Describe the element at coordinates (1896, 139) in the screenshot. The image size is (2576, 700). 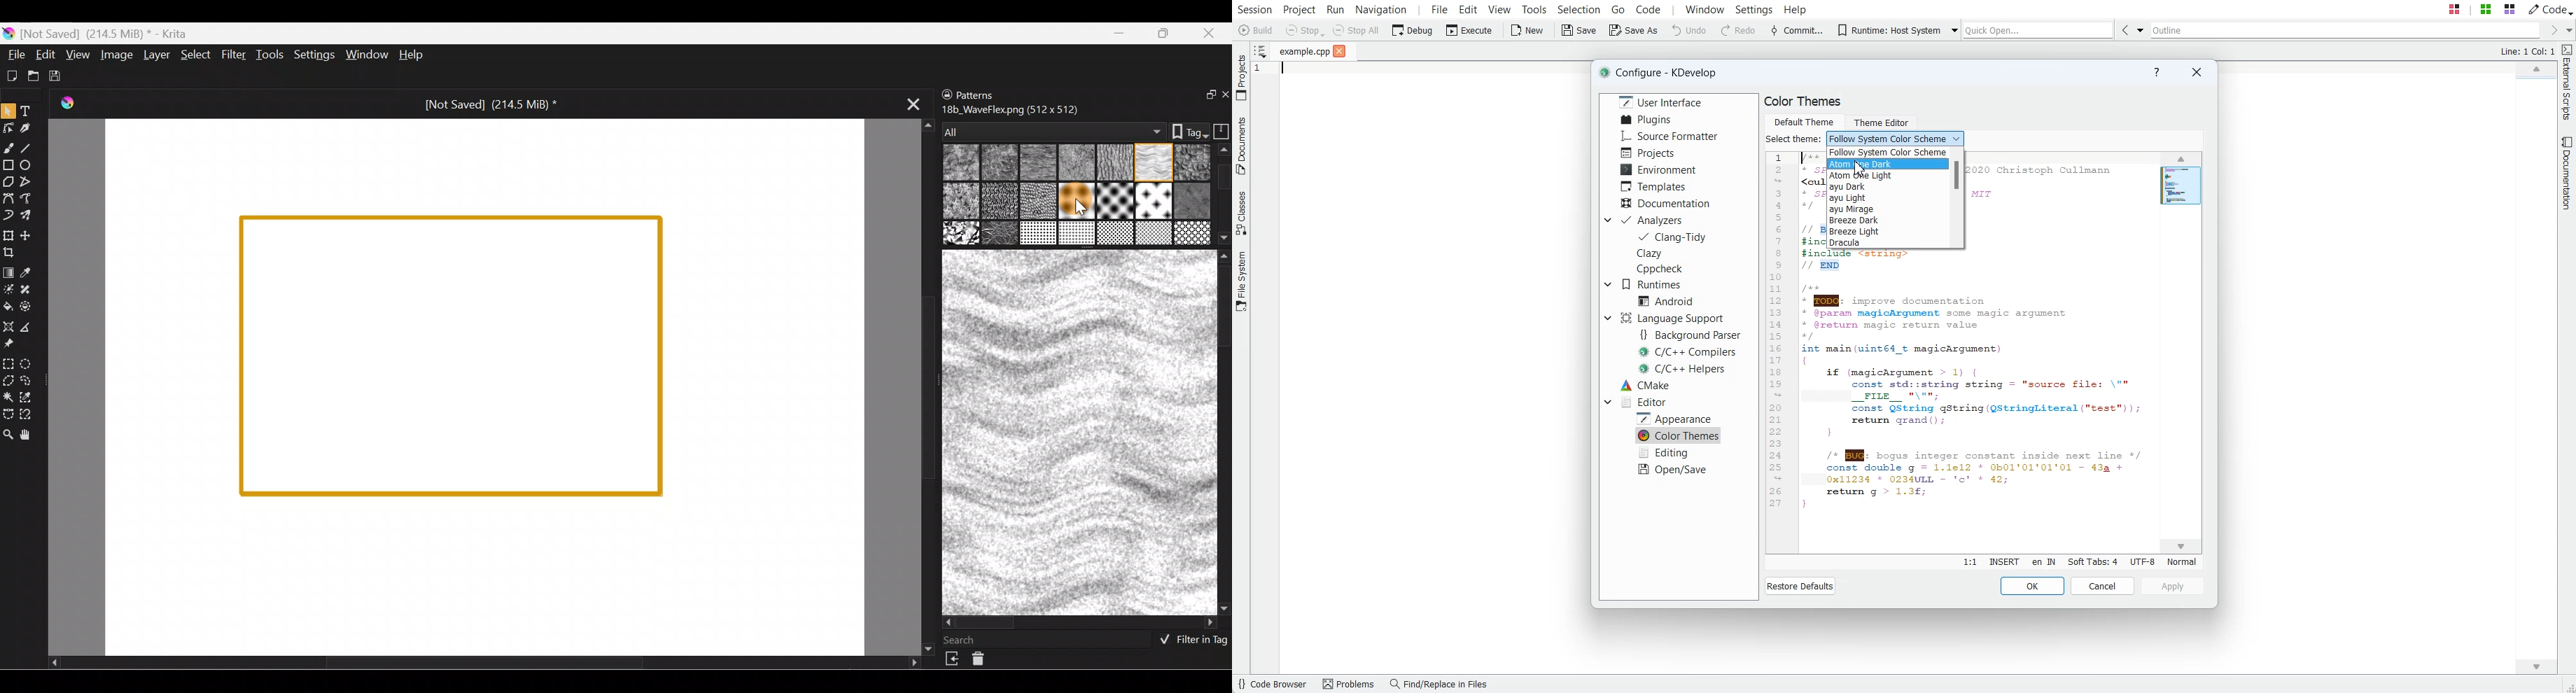
I see `Follow System color scheme` at that location.